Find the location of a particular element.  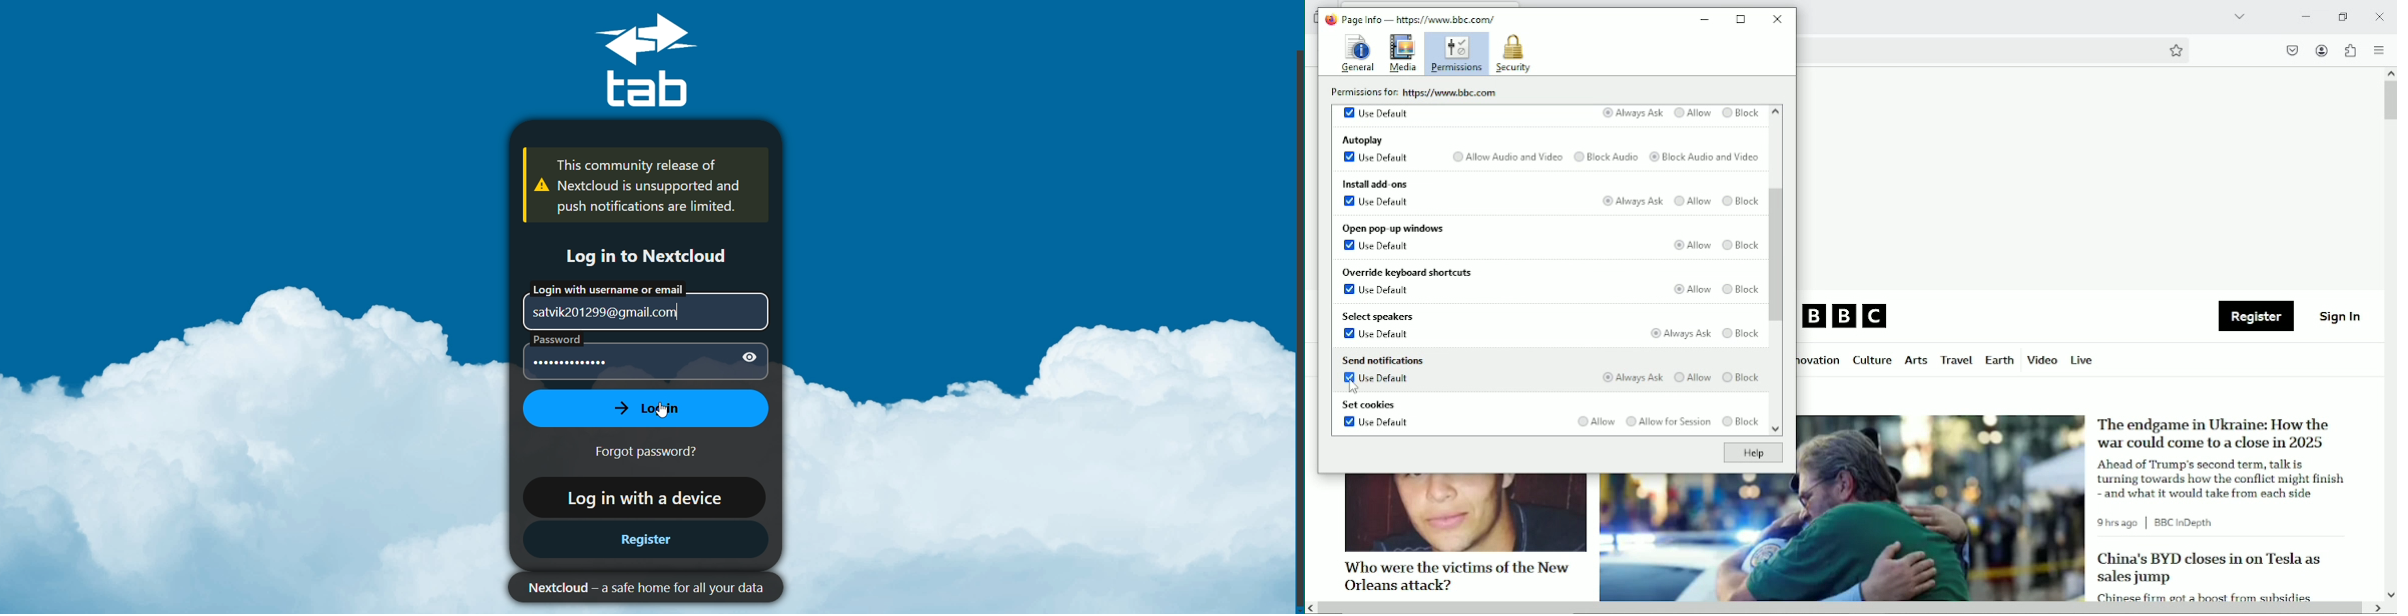

Vertical scrollbar is located at coordinates (1778, 255).